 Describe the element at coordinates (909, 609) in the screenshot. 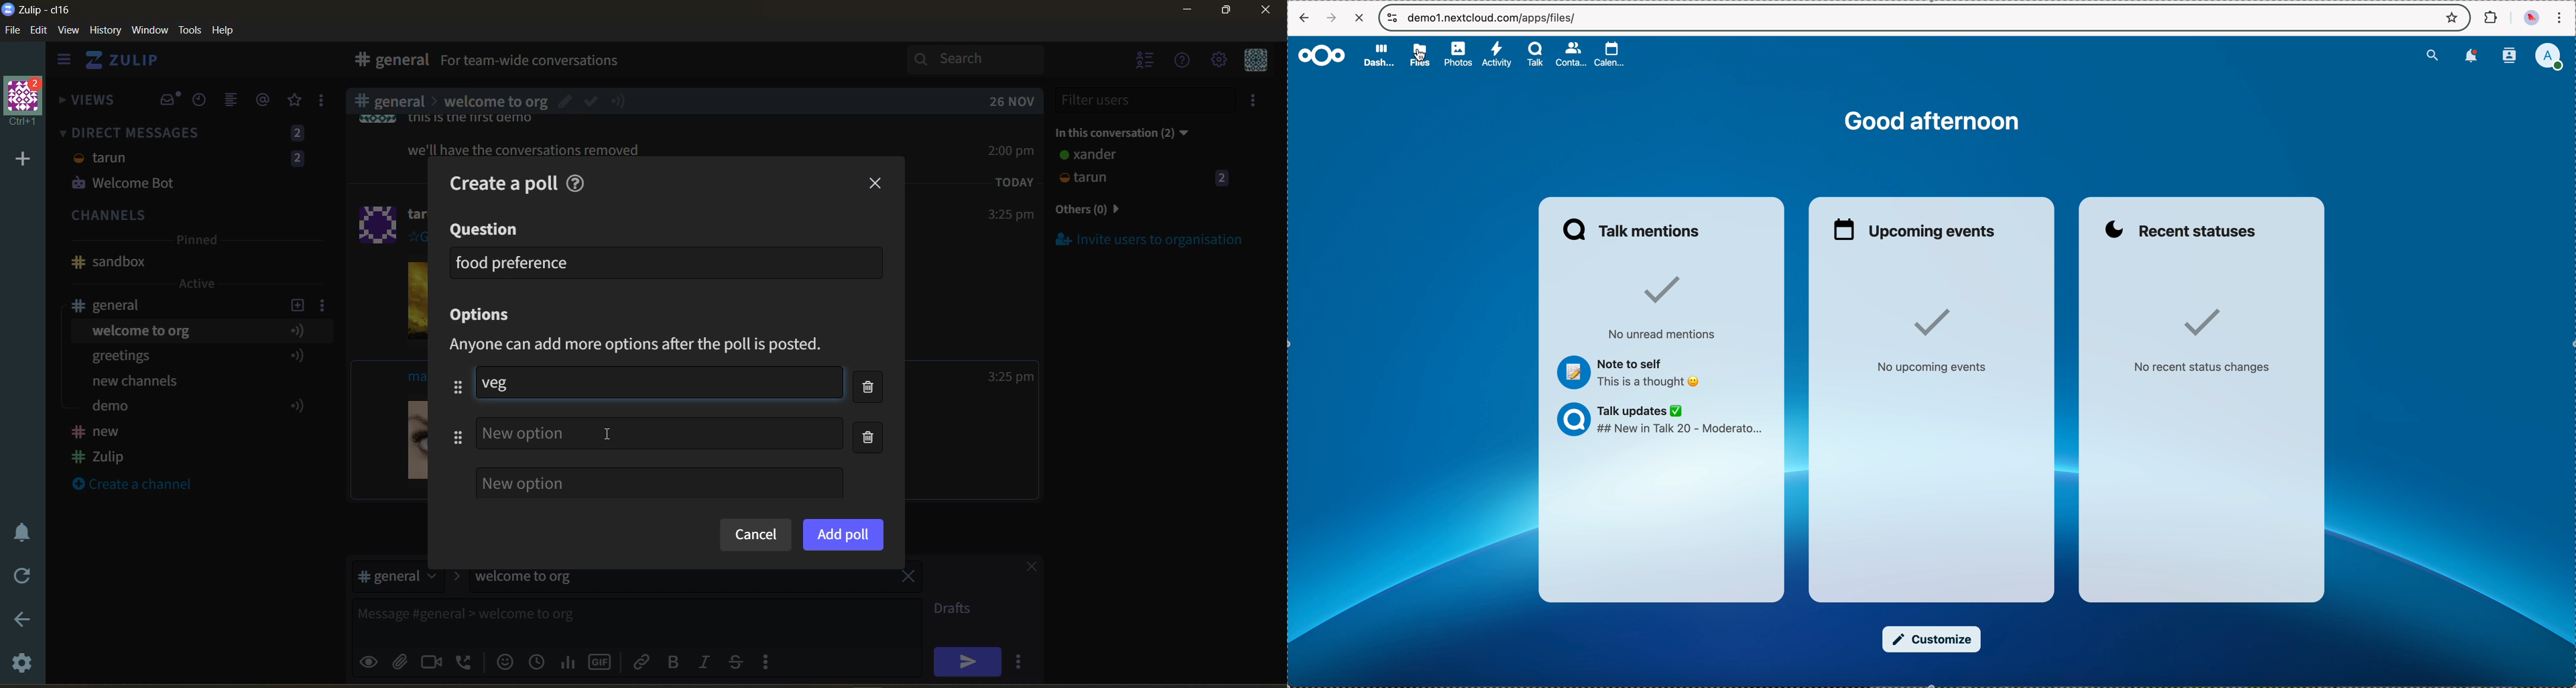

I see `expand compose box` at that location.